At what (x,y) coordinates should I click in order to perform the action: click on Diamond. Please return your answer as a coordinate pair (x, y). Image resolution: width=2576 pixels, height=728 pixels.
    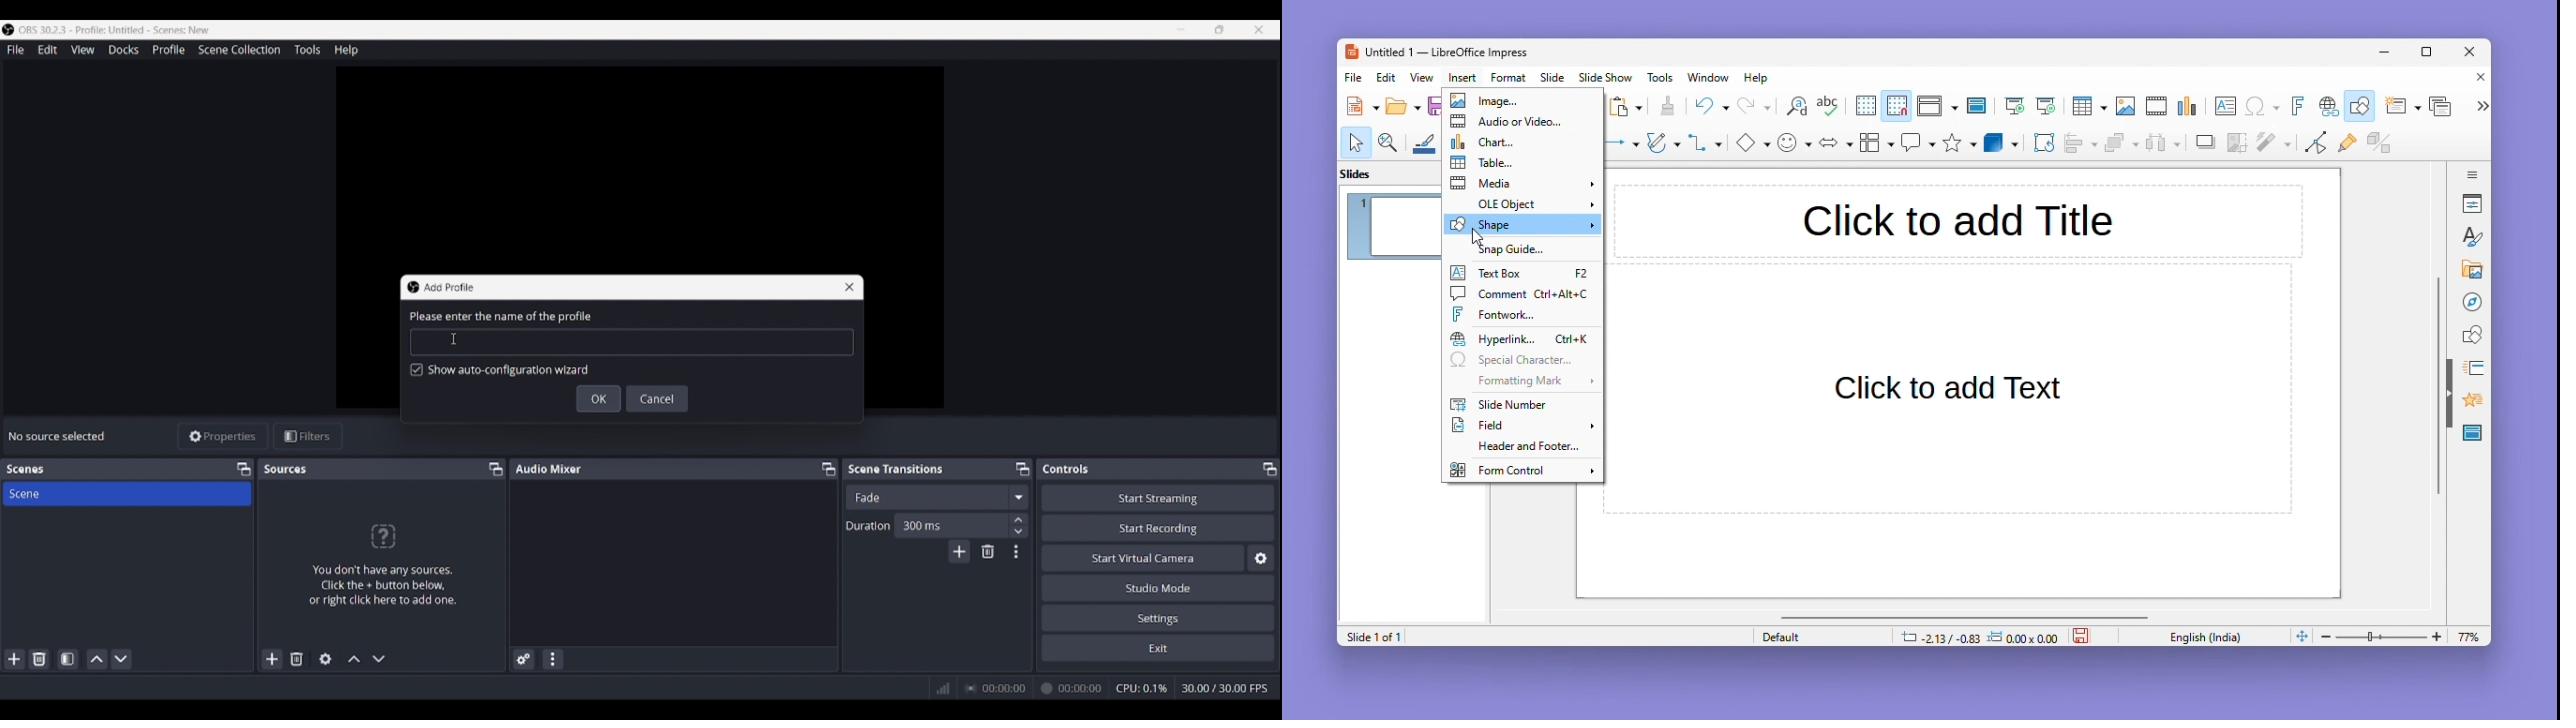
    Looking at the image, I should click on (1752, 143).